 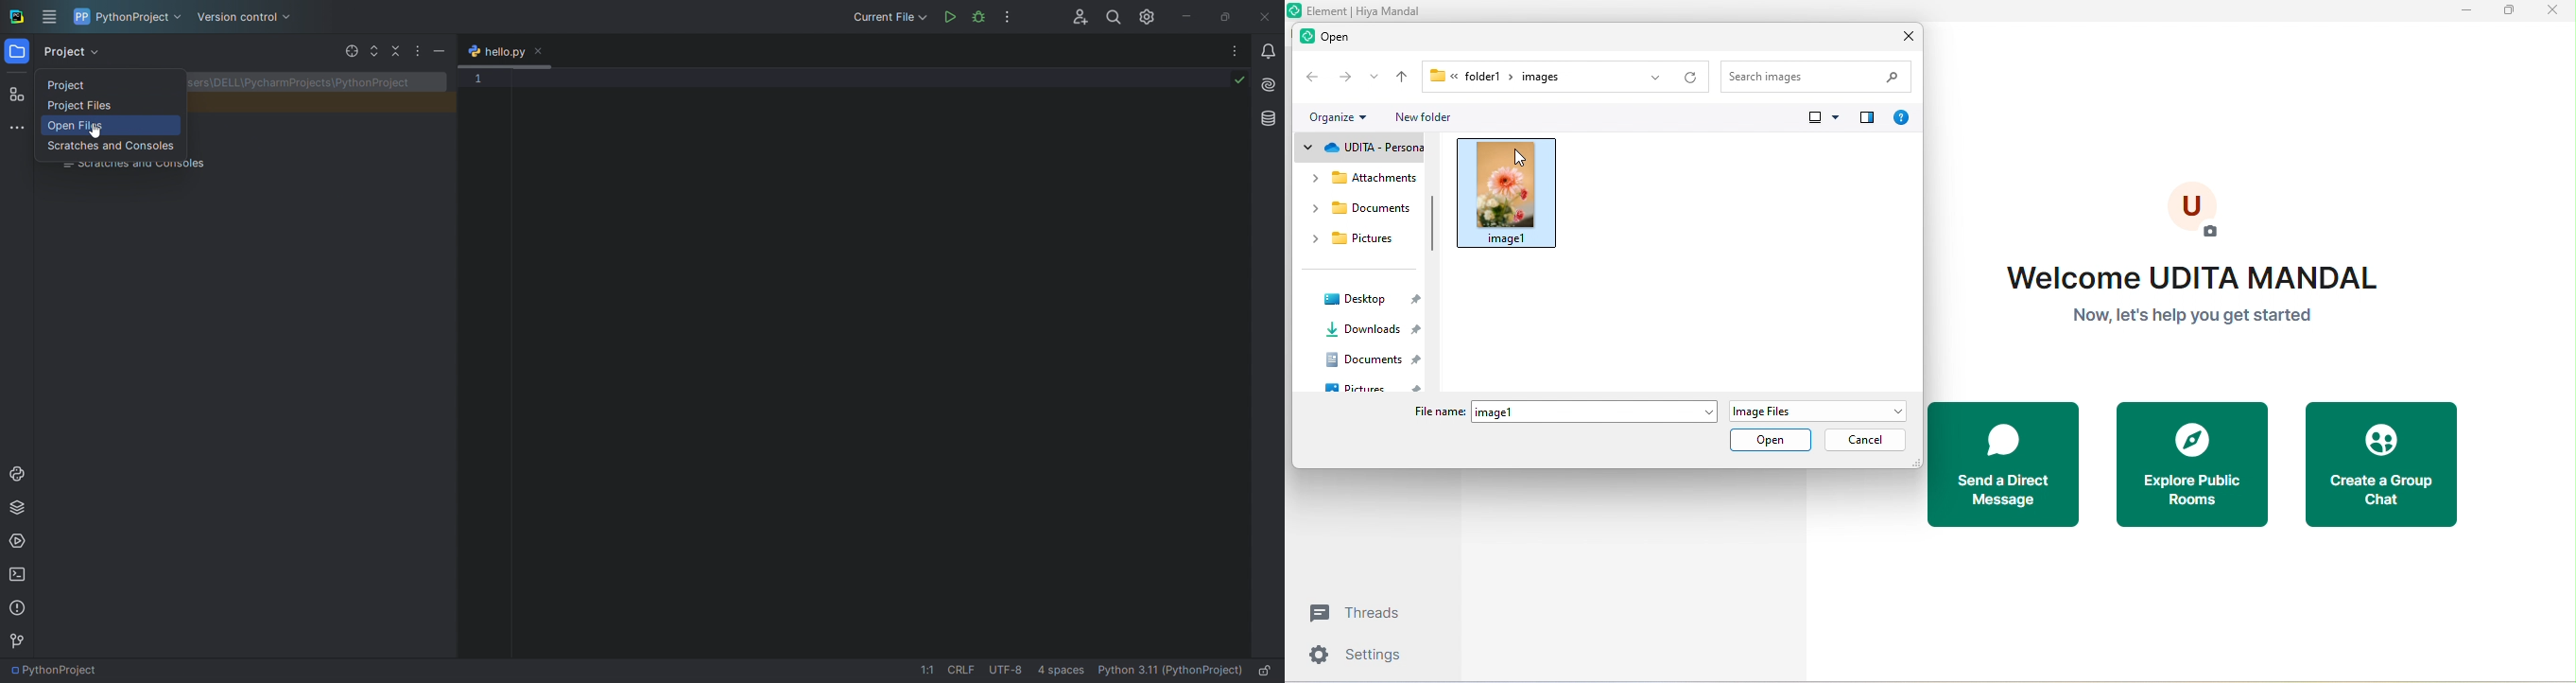 What do you see at coordinates (1359, 657) in the screenshot?
I see `seeting` at bounding box center [1359, 657].